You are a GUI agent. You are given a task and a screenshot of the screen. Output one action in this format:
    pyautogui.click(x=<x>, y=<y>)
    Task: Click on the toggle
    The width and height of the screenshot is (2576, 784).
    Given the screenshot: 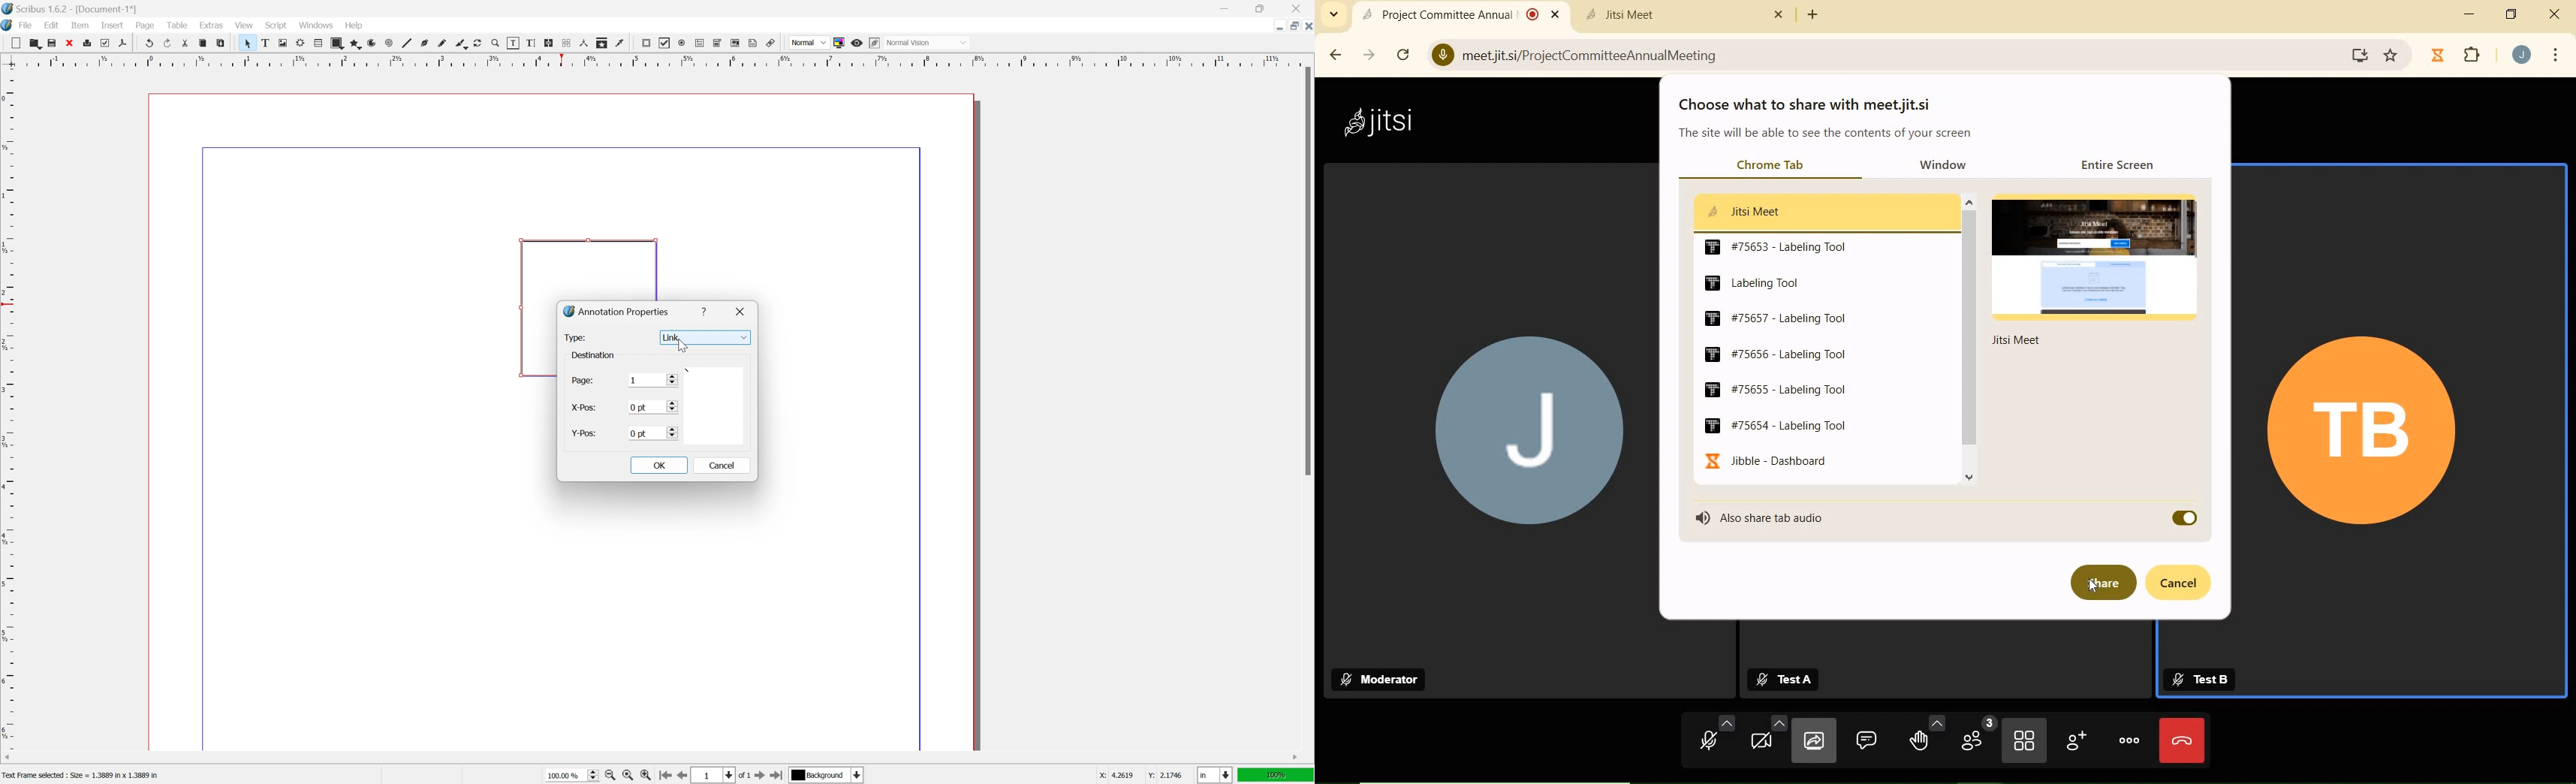 What is the action you would take?
    pyautogui.click(x=2183, y=517)
    